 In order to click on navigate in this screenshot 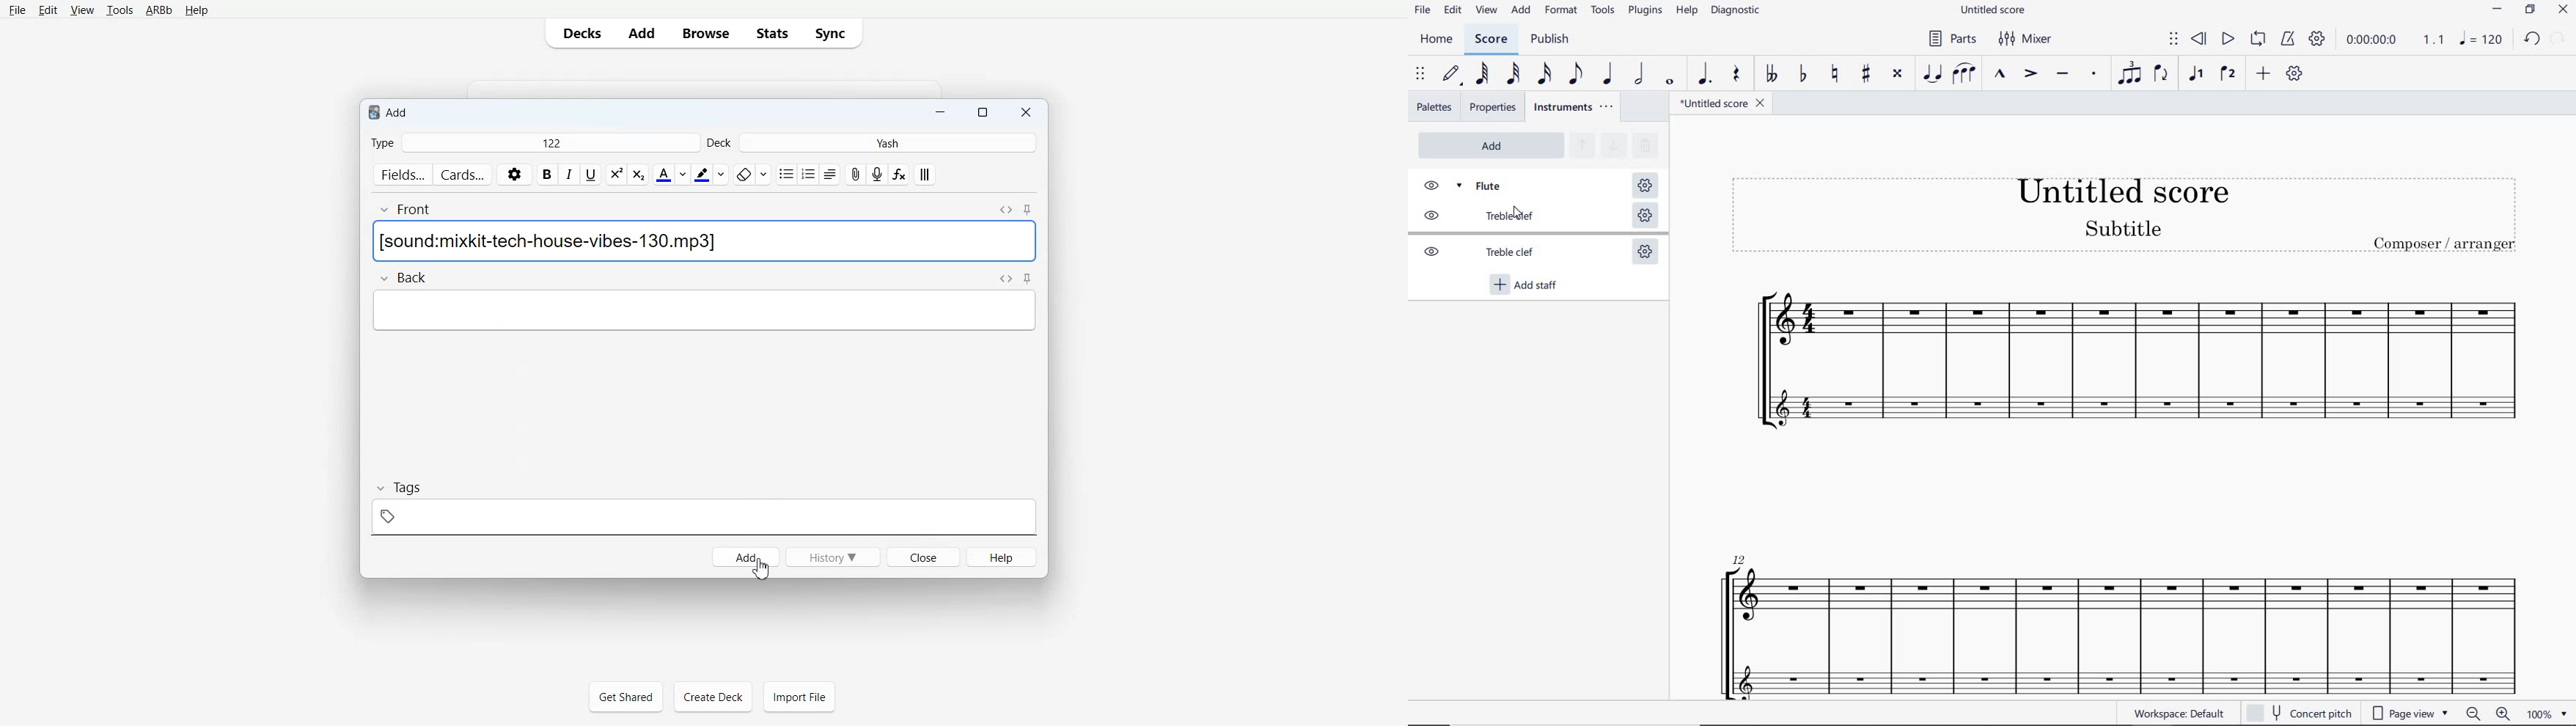, I will do `click(1017, 206)`.